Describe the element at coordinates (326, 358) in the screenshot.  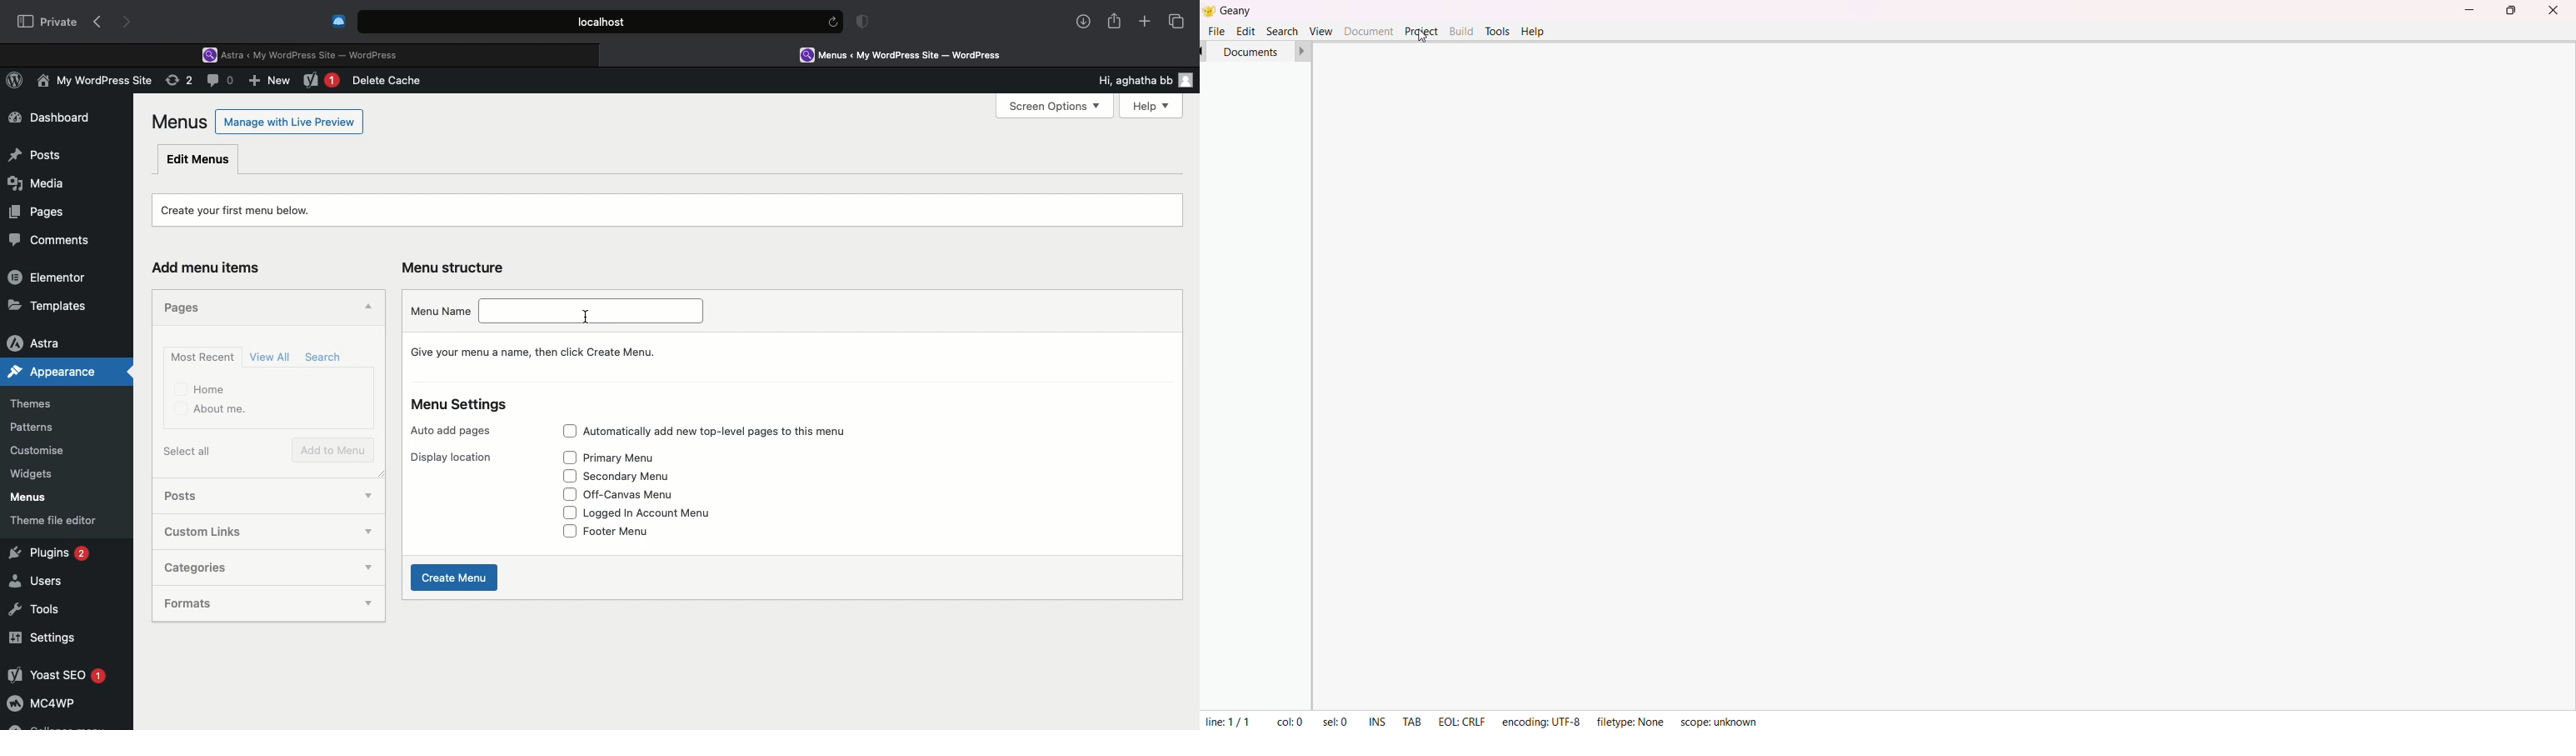
I see `Search` at that location.